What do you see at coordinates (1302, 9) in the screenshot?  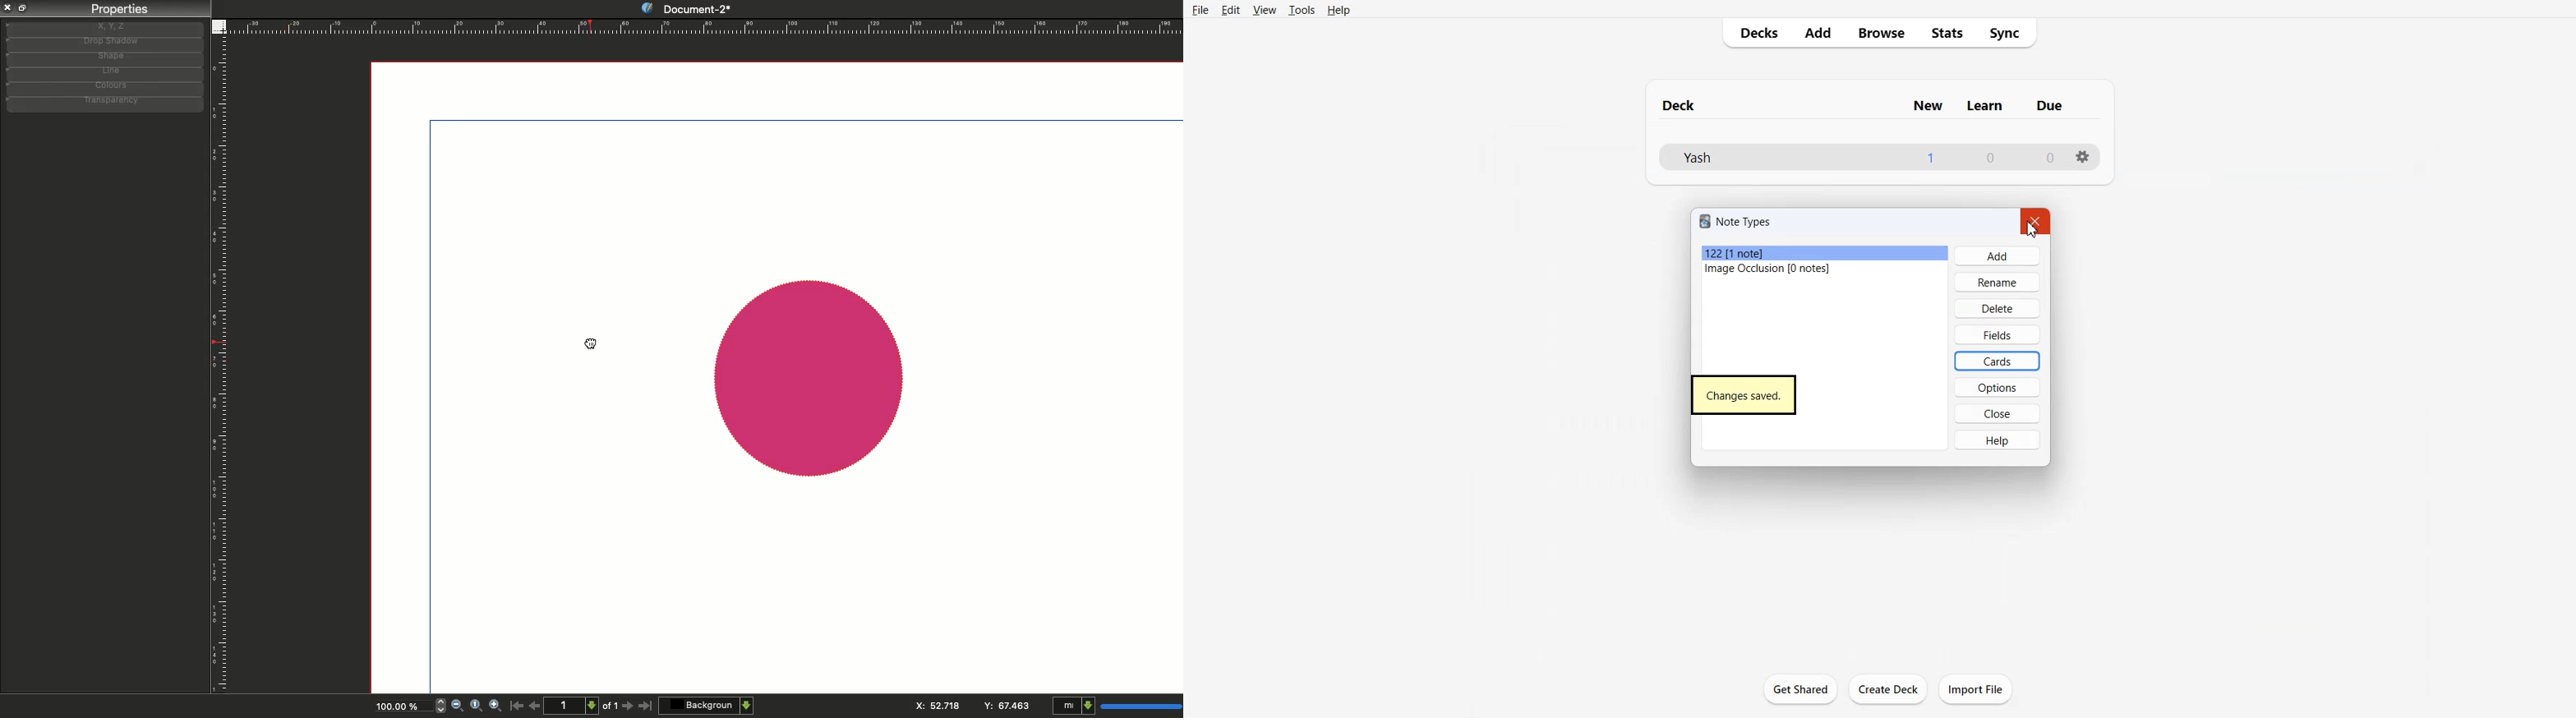 I see `Tools` at bounding box center [1302, 9].